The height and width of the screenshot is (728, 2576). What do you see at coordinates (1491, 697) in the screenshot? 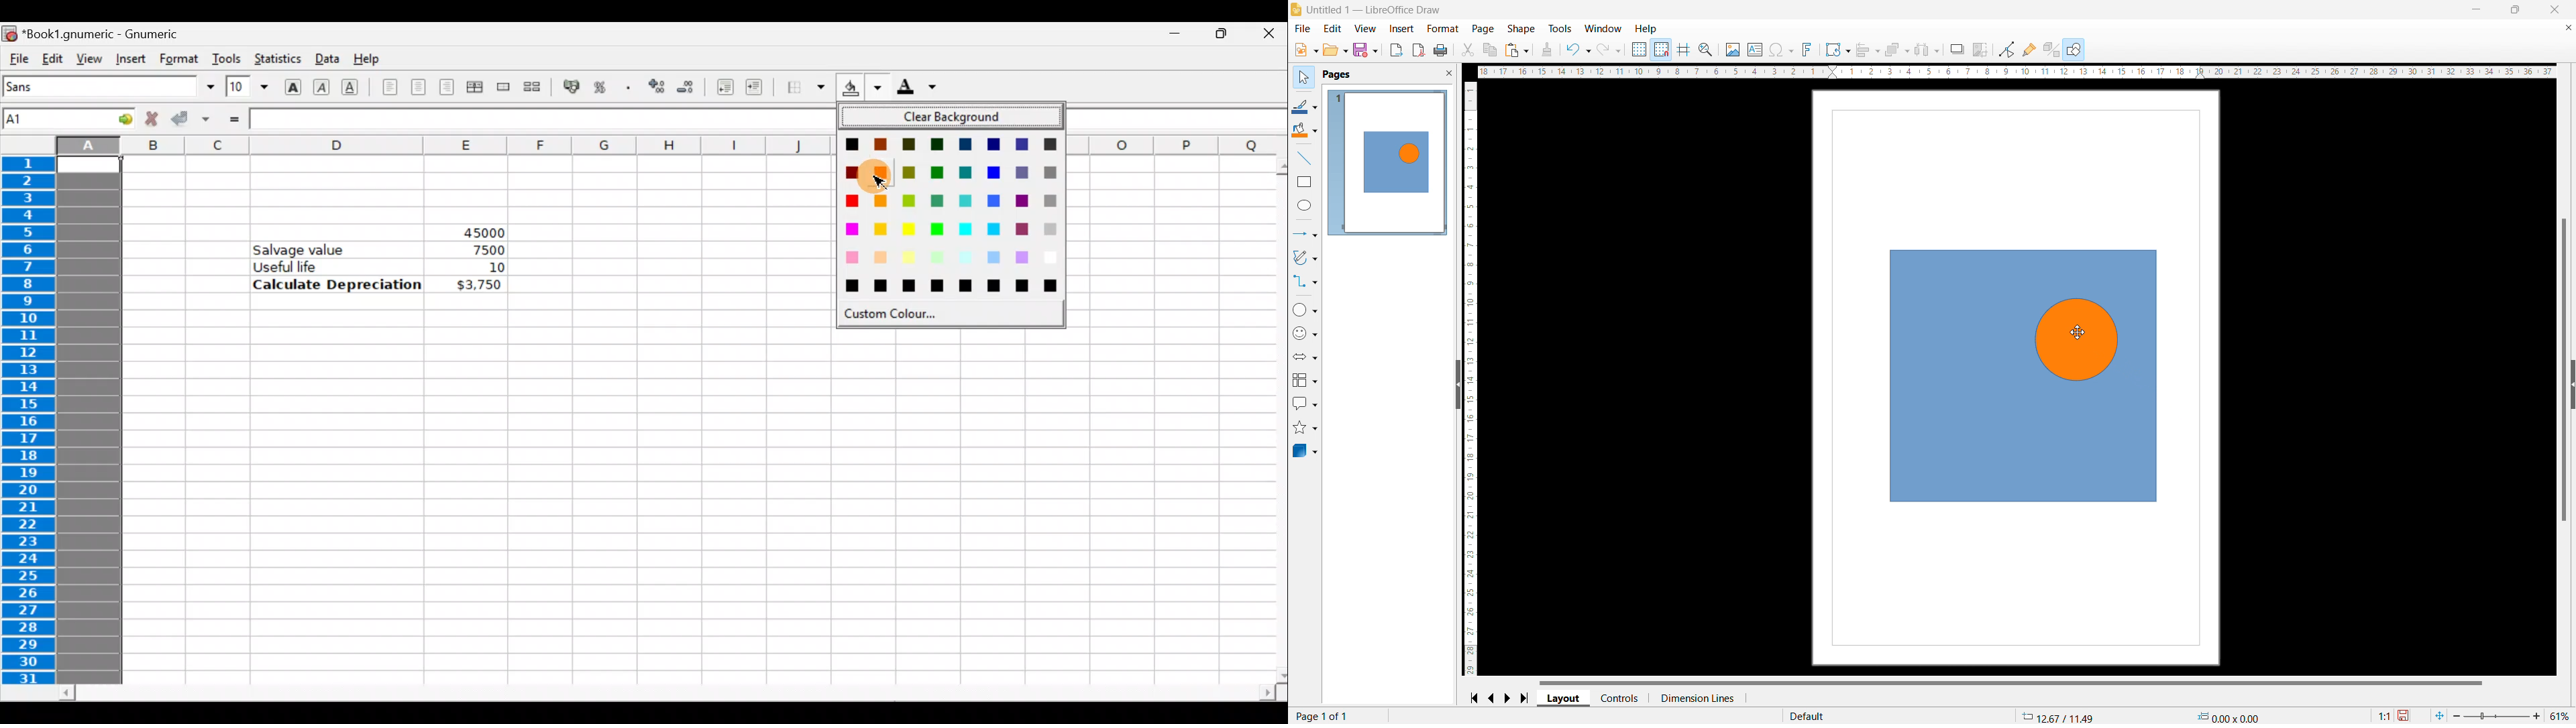
I see `go to previous page` at bounding box center [1491, 697].